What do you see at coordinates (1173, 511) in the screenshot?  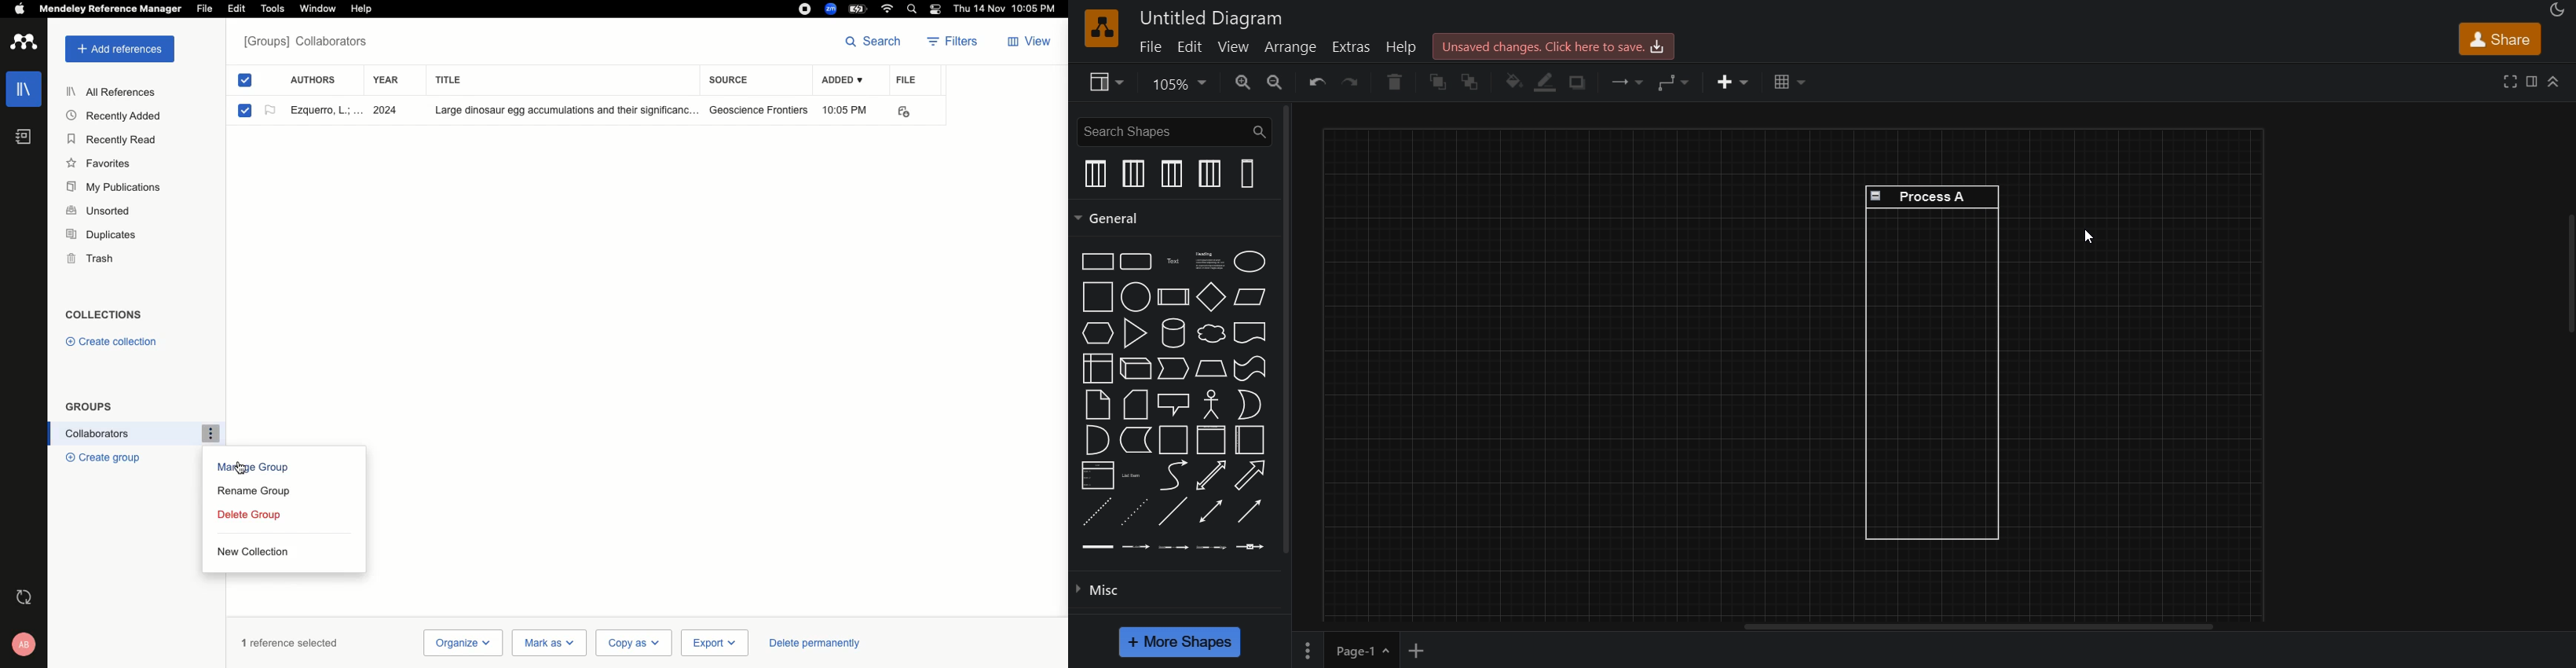 I see `line` at bounding box center [1173, 511].